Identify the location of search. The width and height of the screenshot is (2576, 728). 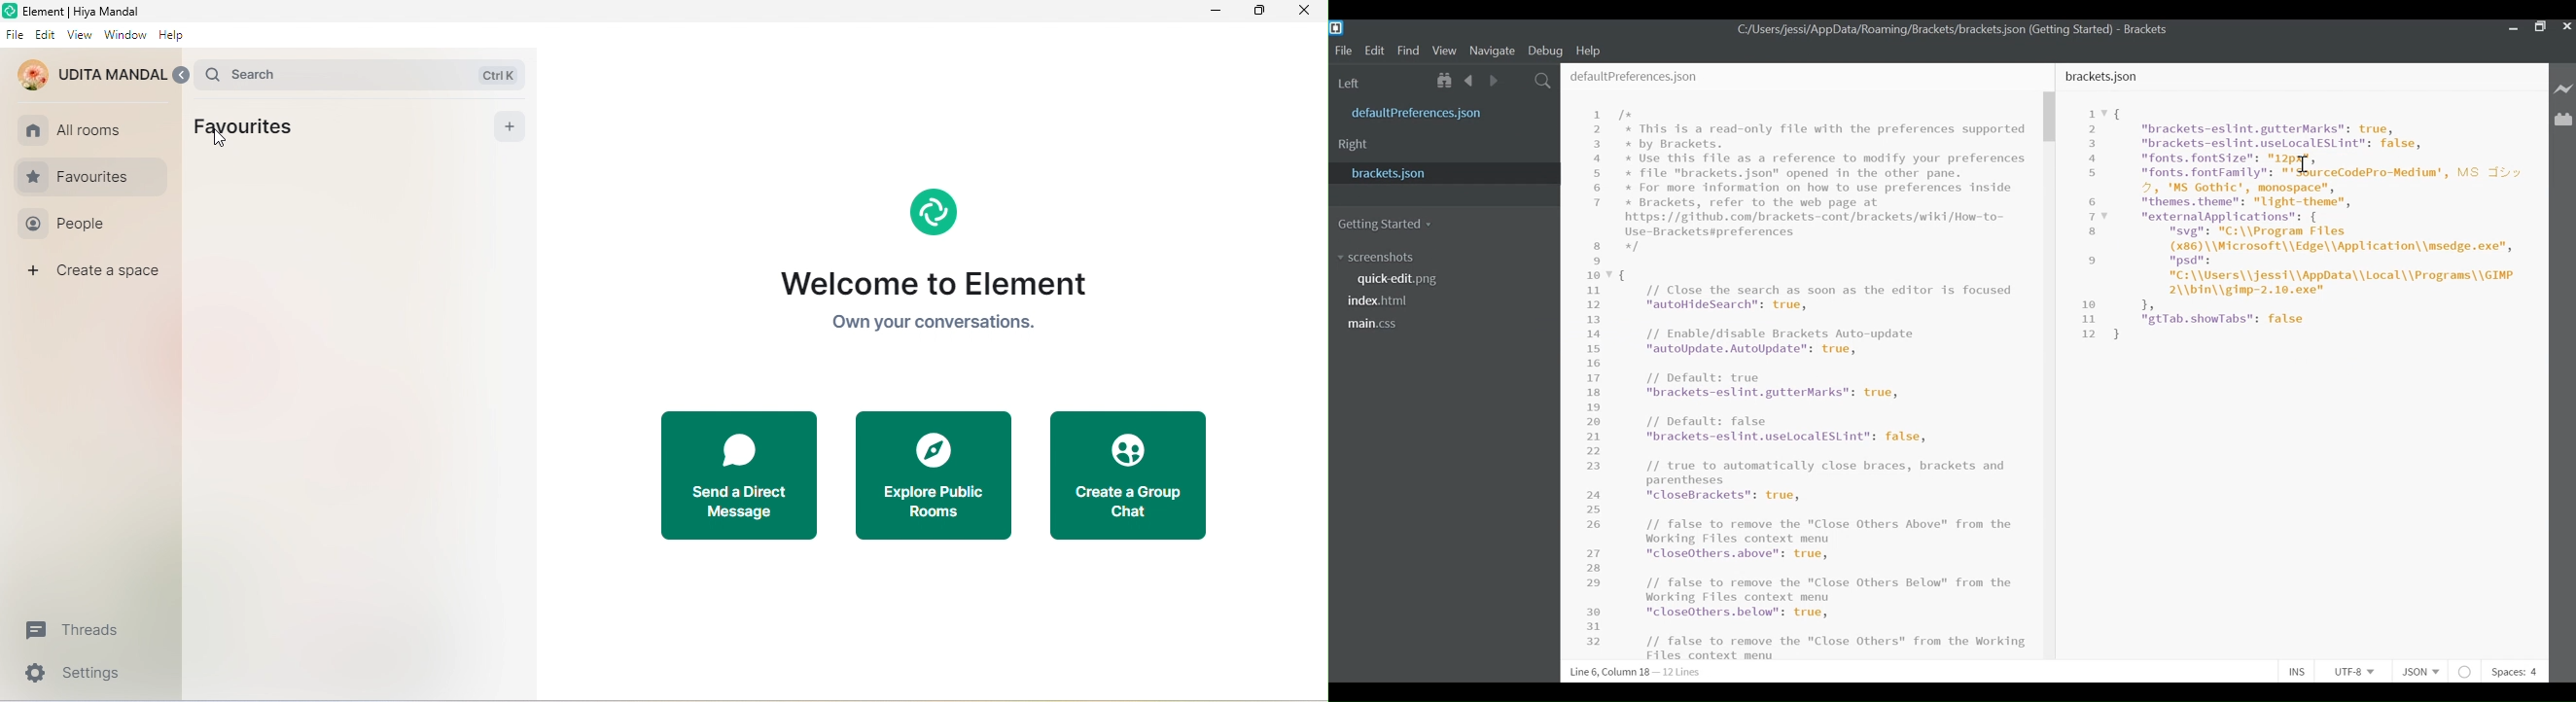
(366, 73).